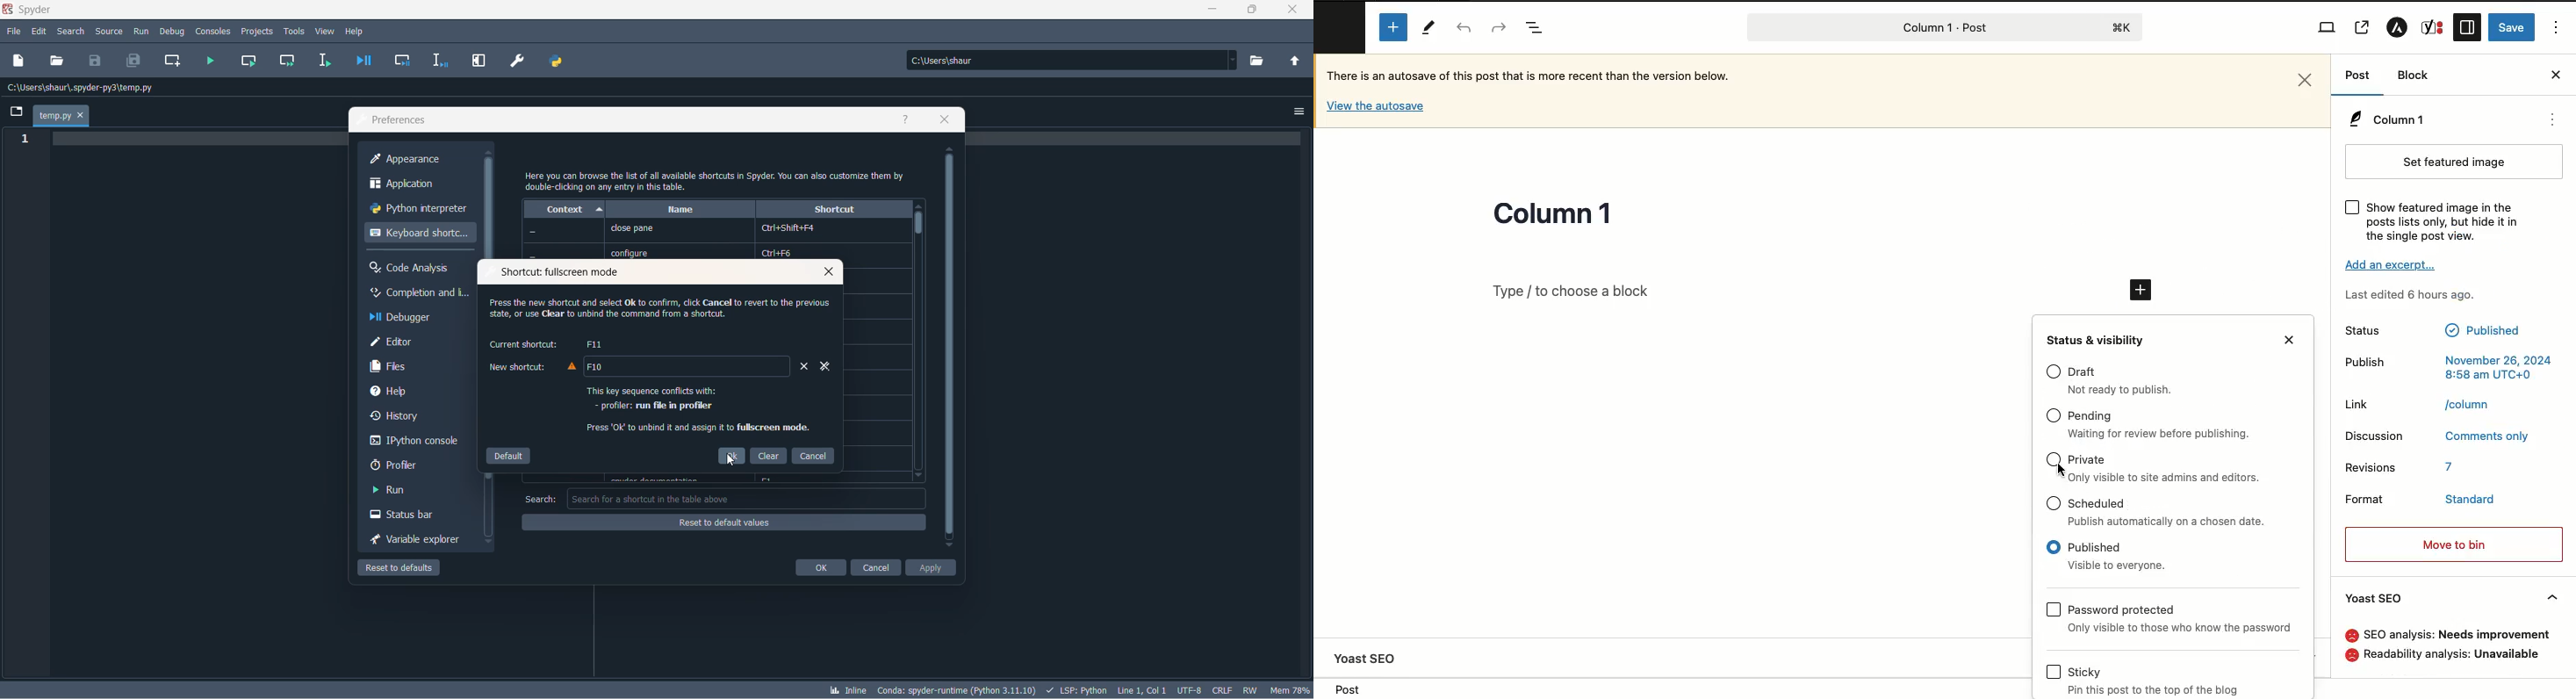 This screenshot has height=700, width=2576. I want to click on Pending, so click(2161, 435).